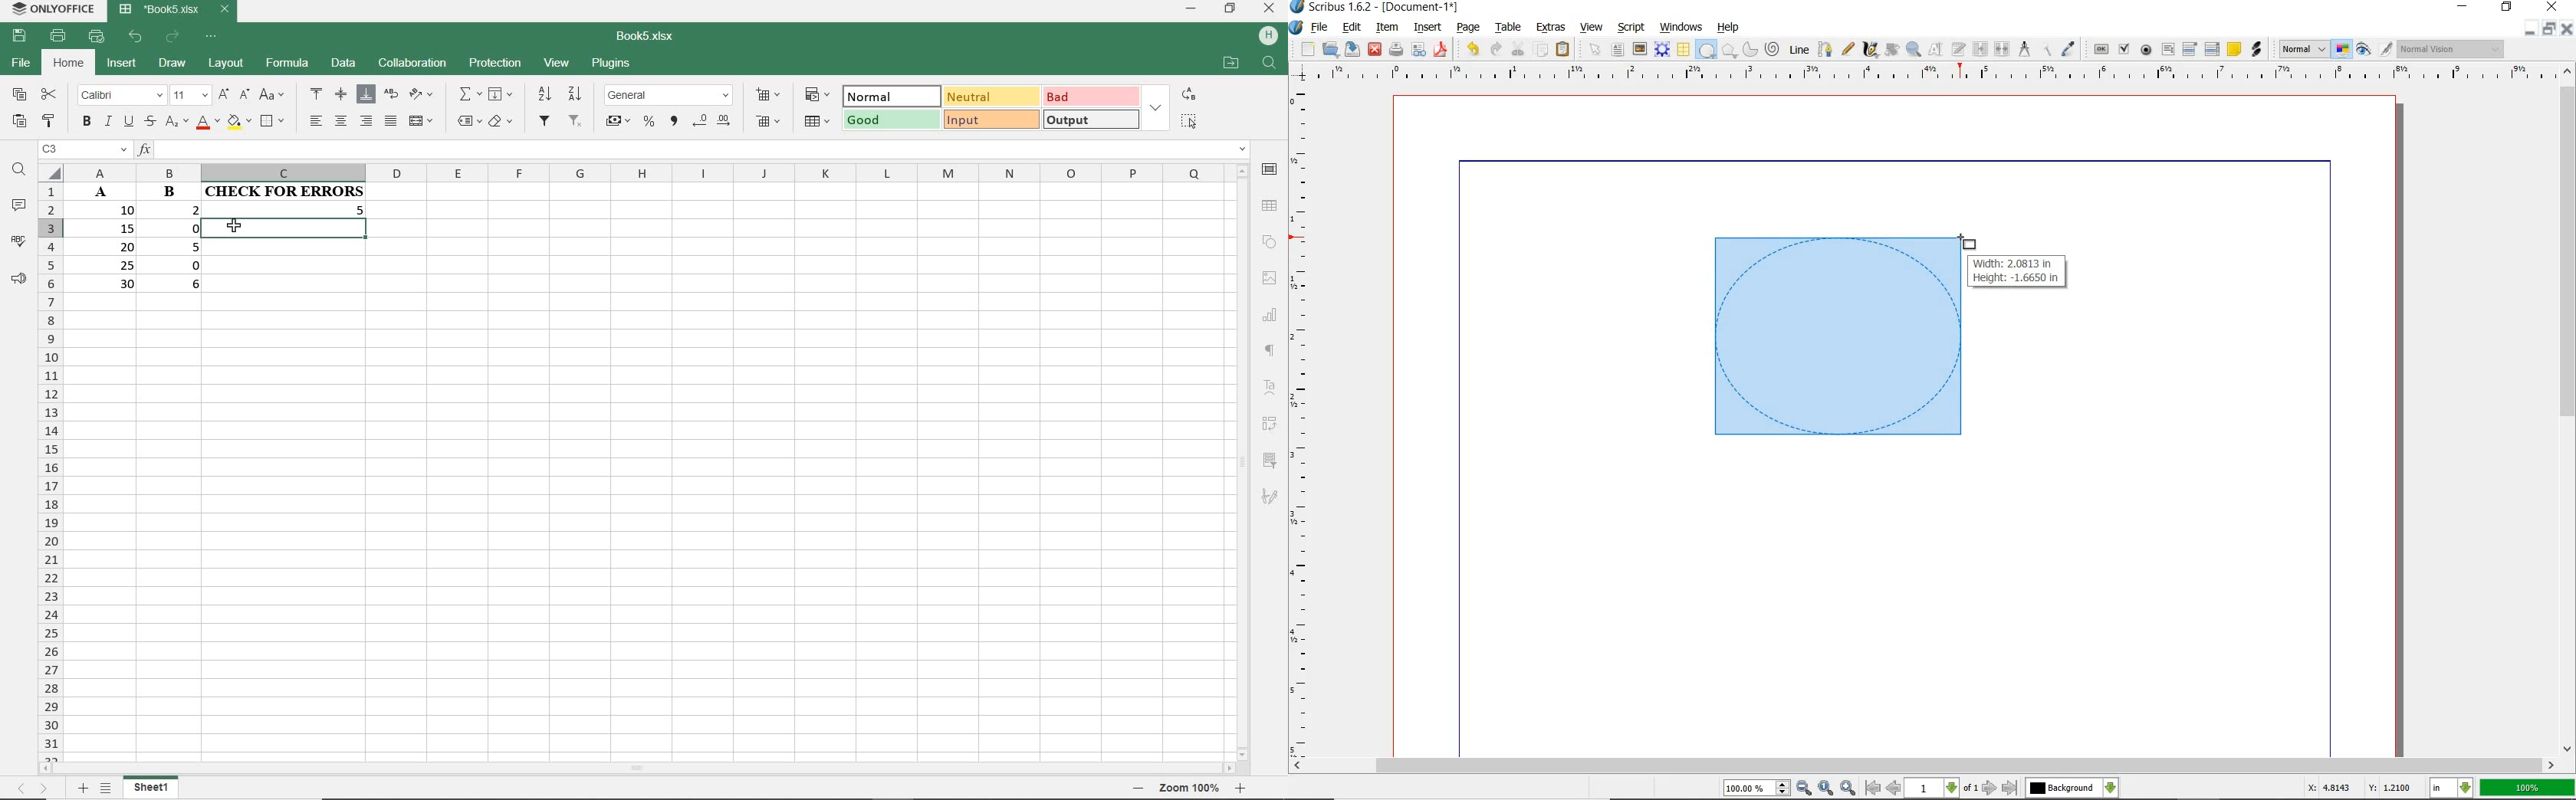 Image resolution: width=2576 pixels, height=812 pixels. Describe the element at coordinates (109, 789) in the screenshot. I see `` at that location.